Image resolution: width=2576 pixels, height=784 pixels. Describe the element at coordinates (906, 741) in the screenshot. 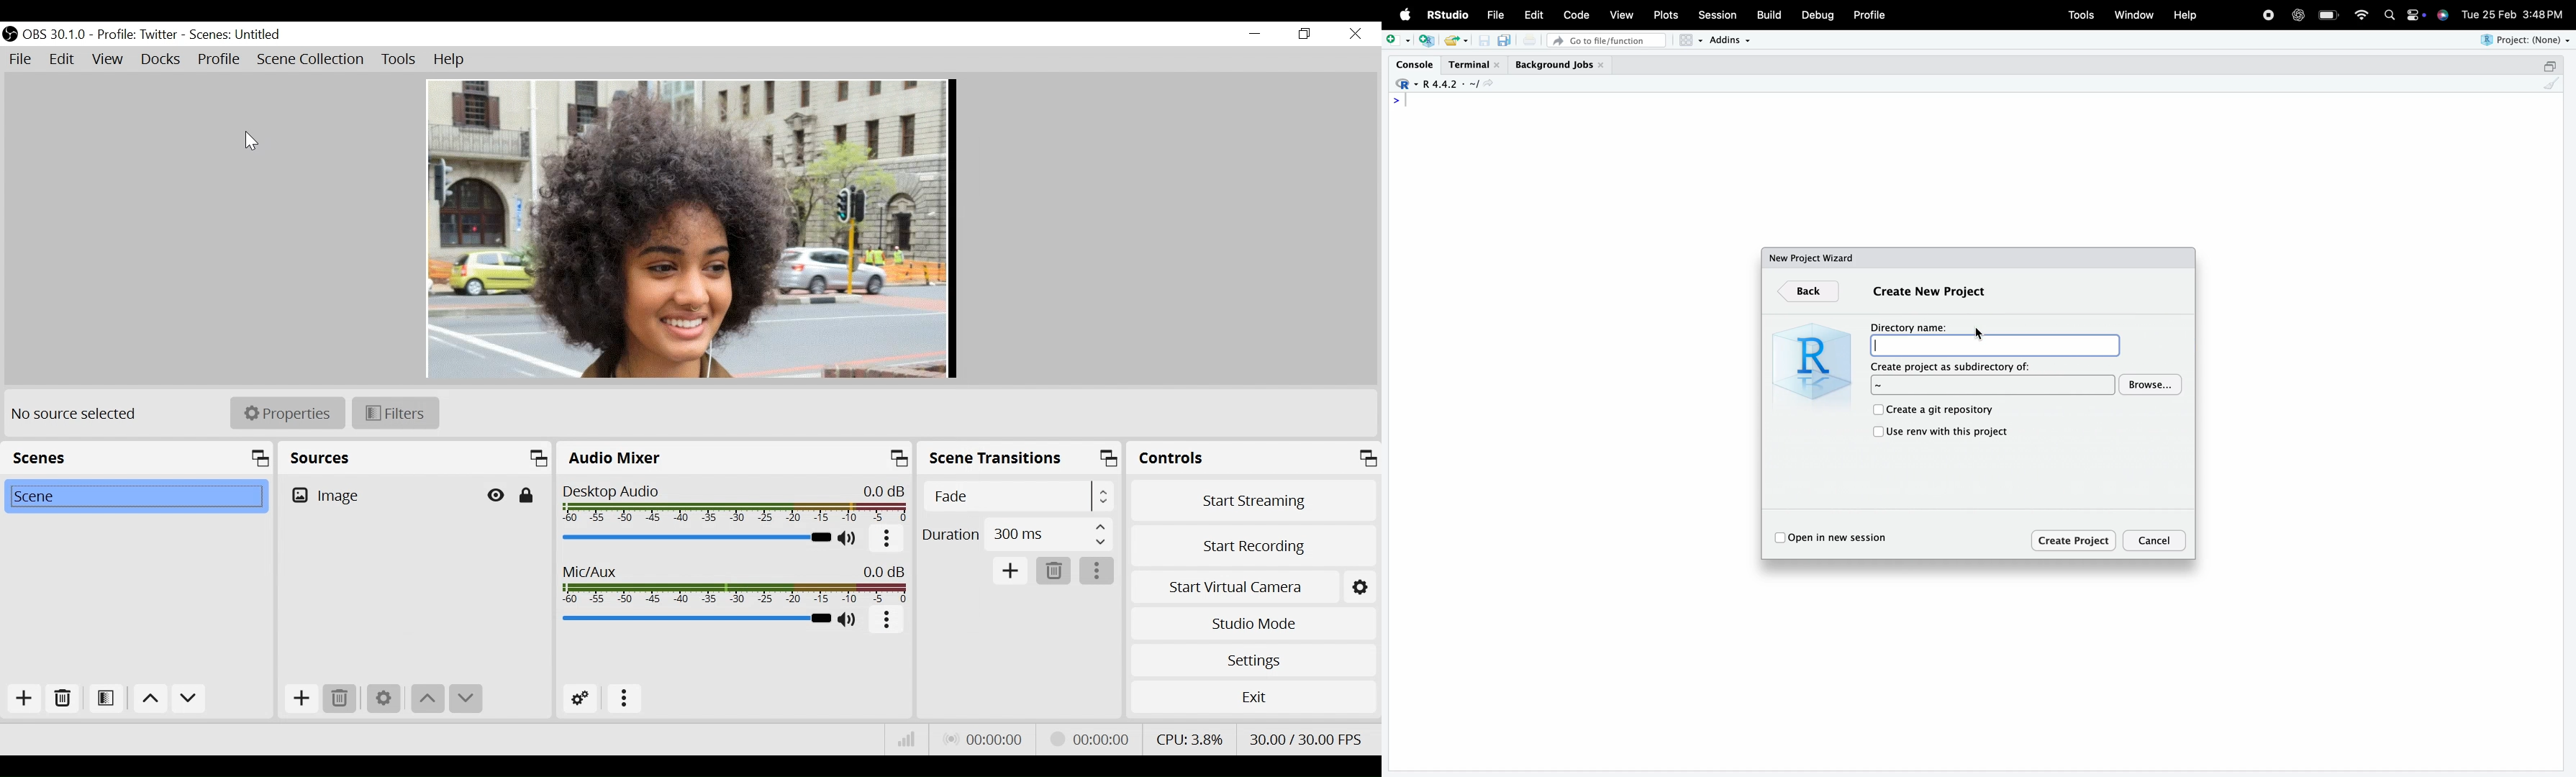

I see `Bitrate` at that location.